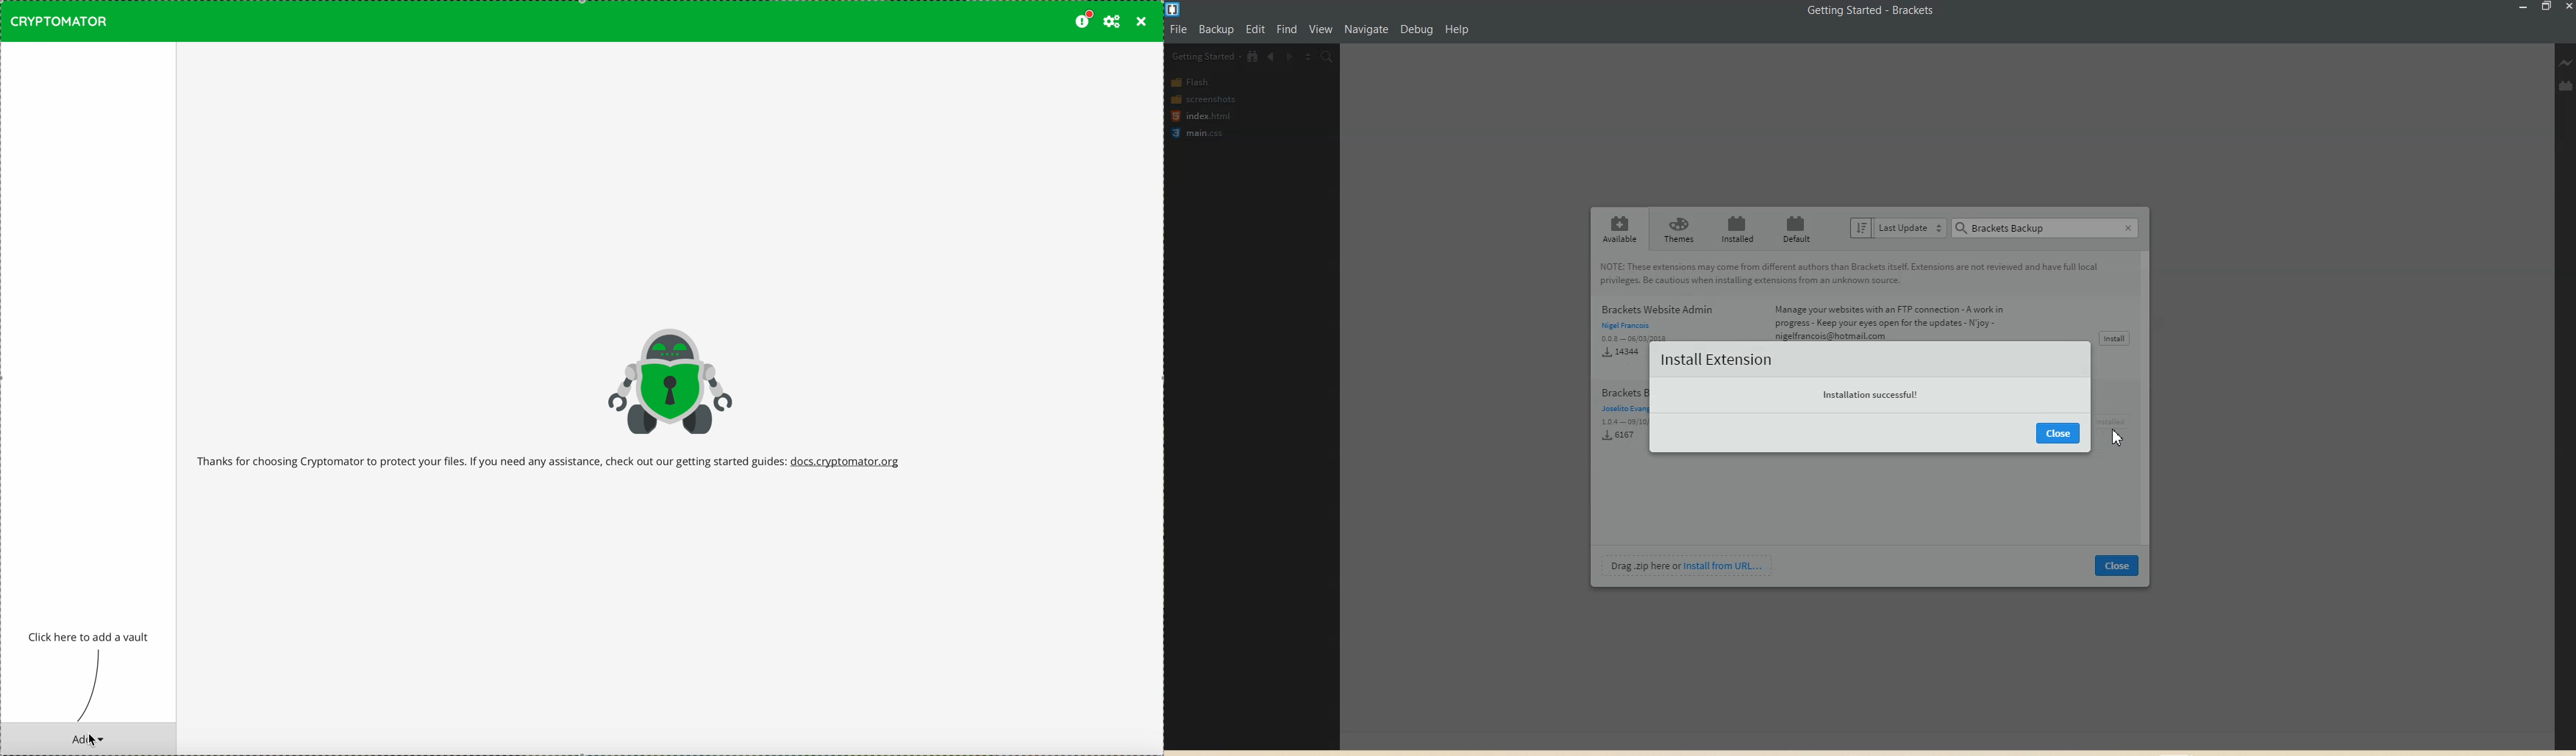  I want to click on Logo, so click(1175, 10).